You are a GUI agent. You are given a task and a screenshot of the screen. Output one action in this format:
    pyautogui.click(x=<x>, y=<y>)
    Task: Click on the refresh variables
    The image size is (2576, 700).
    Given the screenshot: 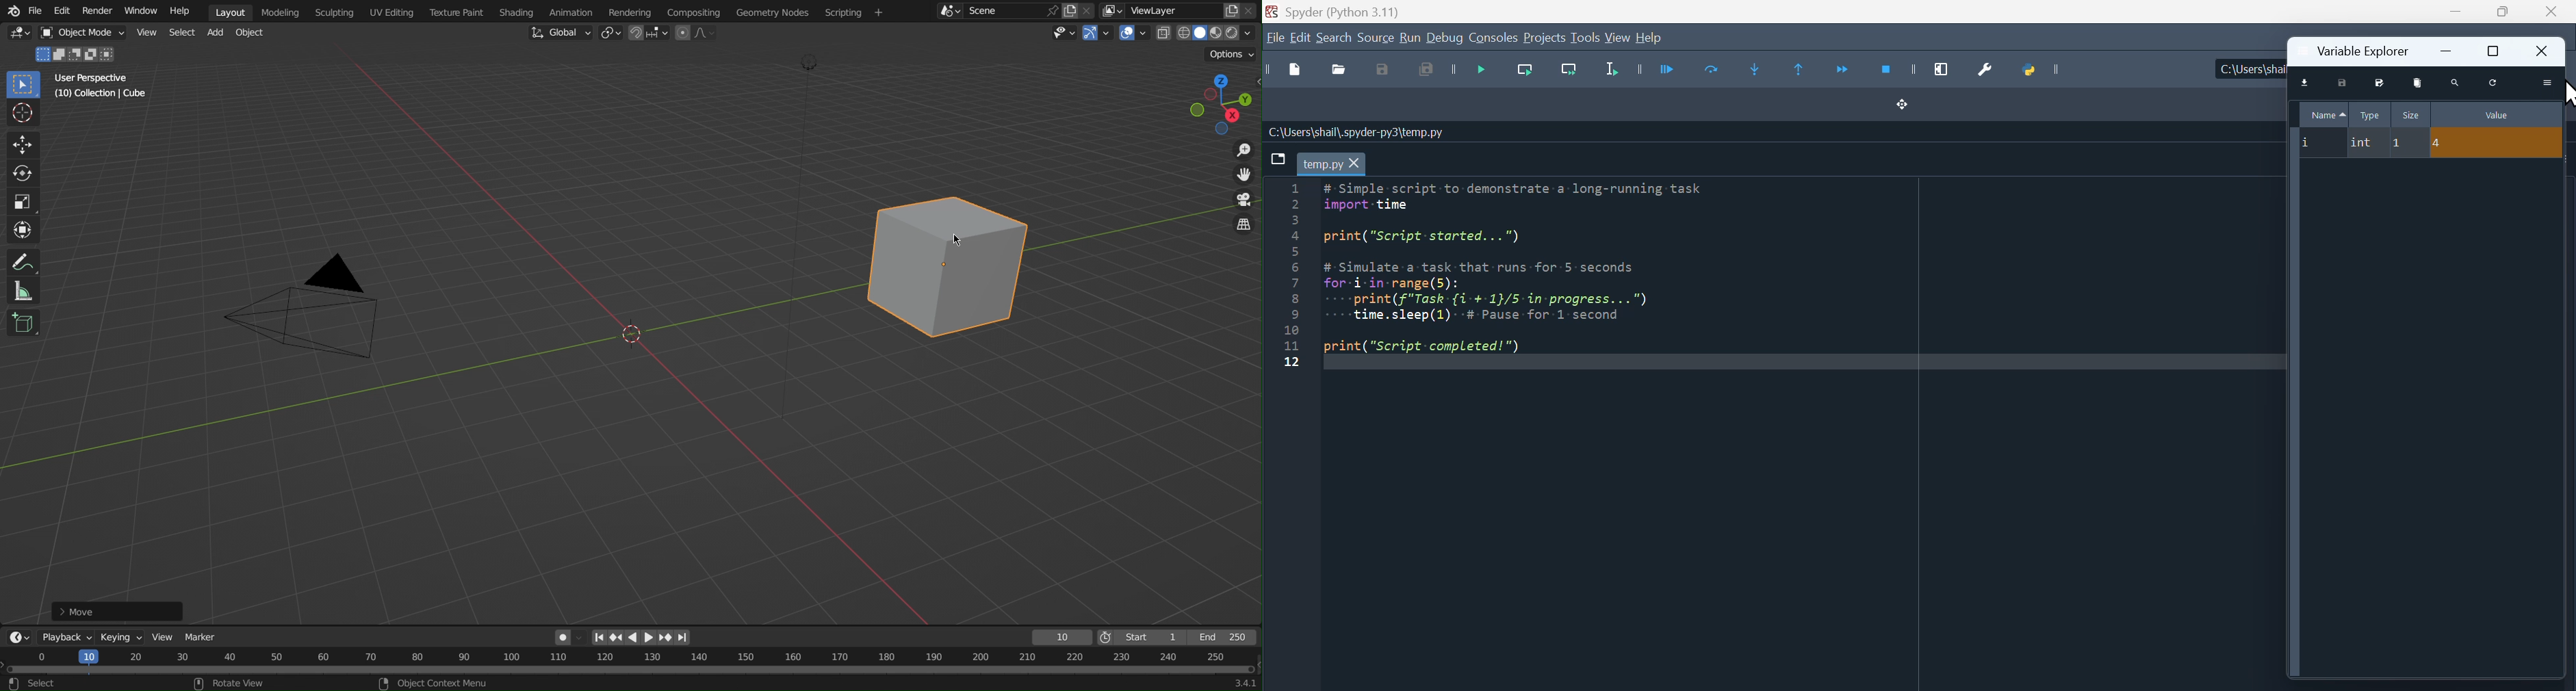 What is the action you would take?
    pyautogui.click(x=2495, y=82)
    